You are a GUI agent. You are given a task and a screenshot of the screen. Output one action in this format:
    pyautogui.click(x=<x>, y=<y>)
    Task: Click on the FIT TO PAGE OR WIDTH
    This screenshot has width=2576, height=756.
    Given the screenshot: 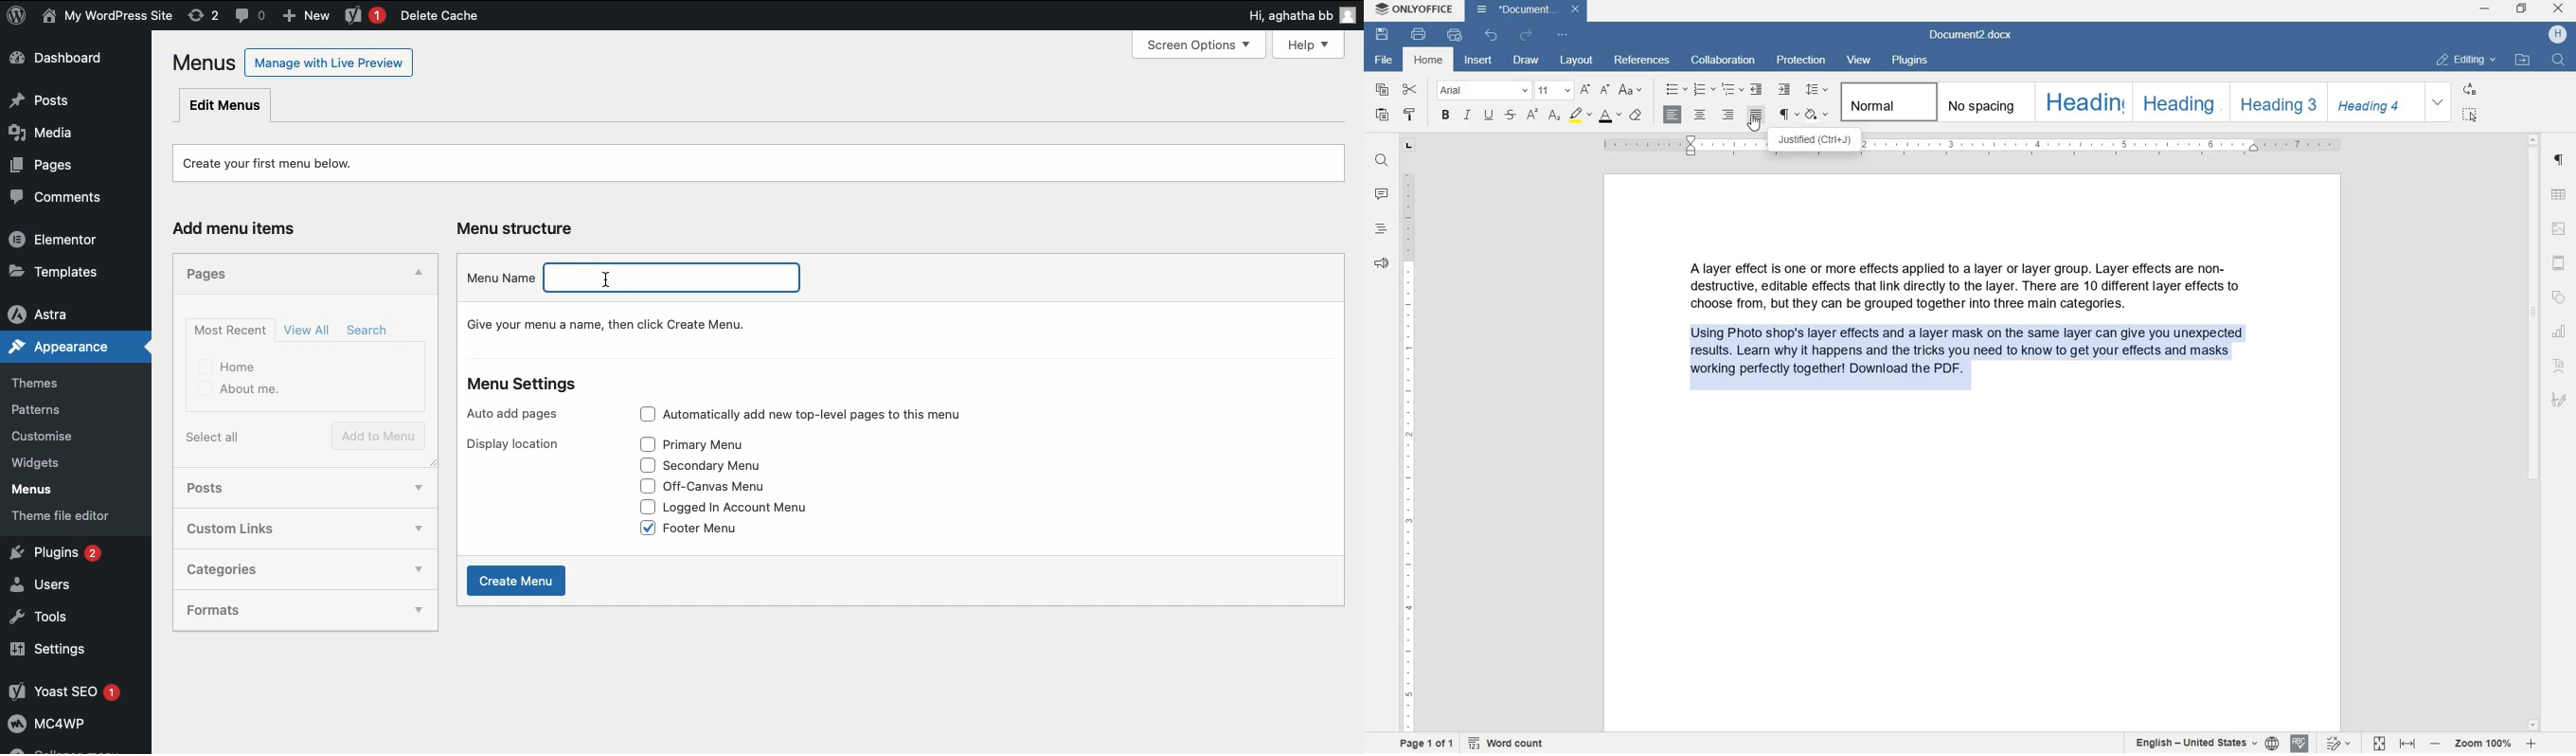 What is the action you would take?
    pyautogui.click(x=2395, y=743)
    